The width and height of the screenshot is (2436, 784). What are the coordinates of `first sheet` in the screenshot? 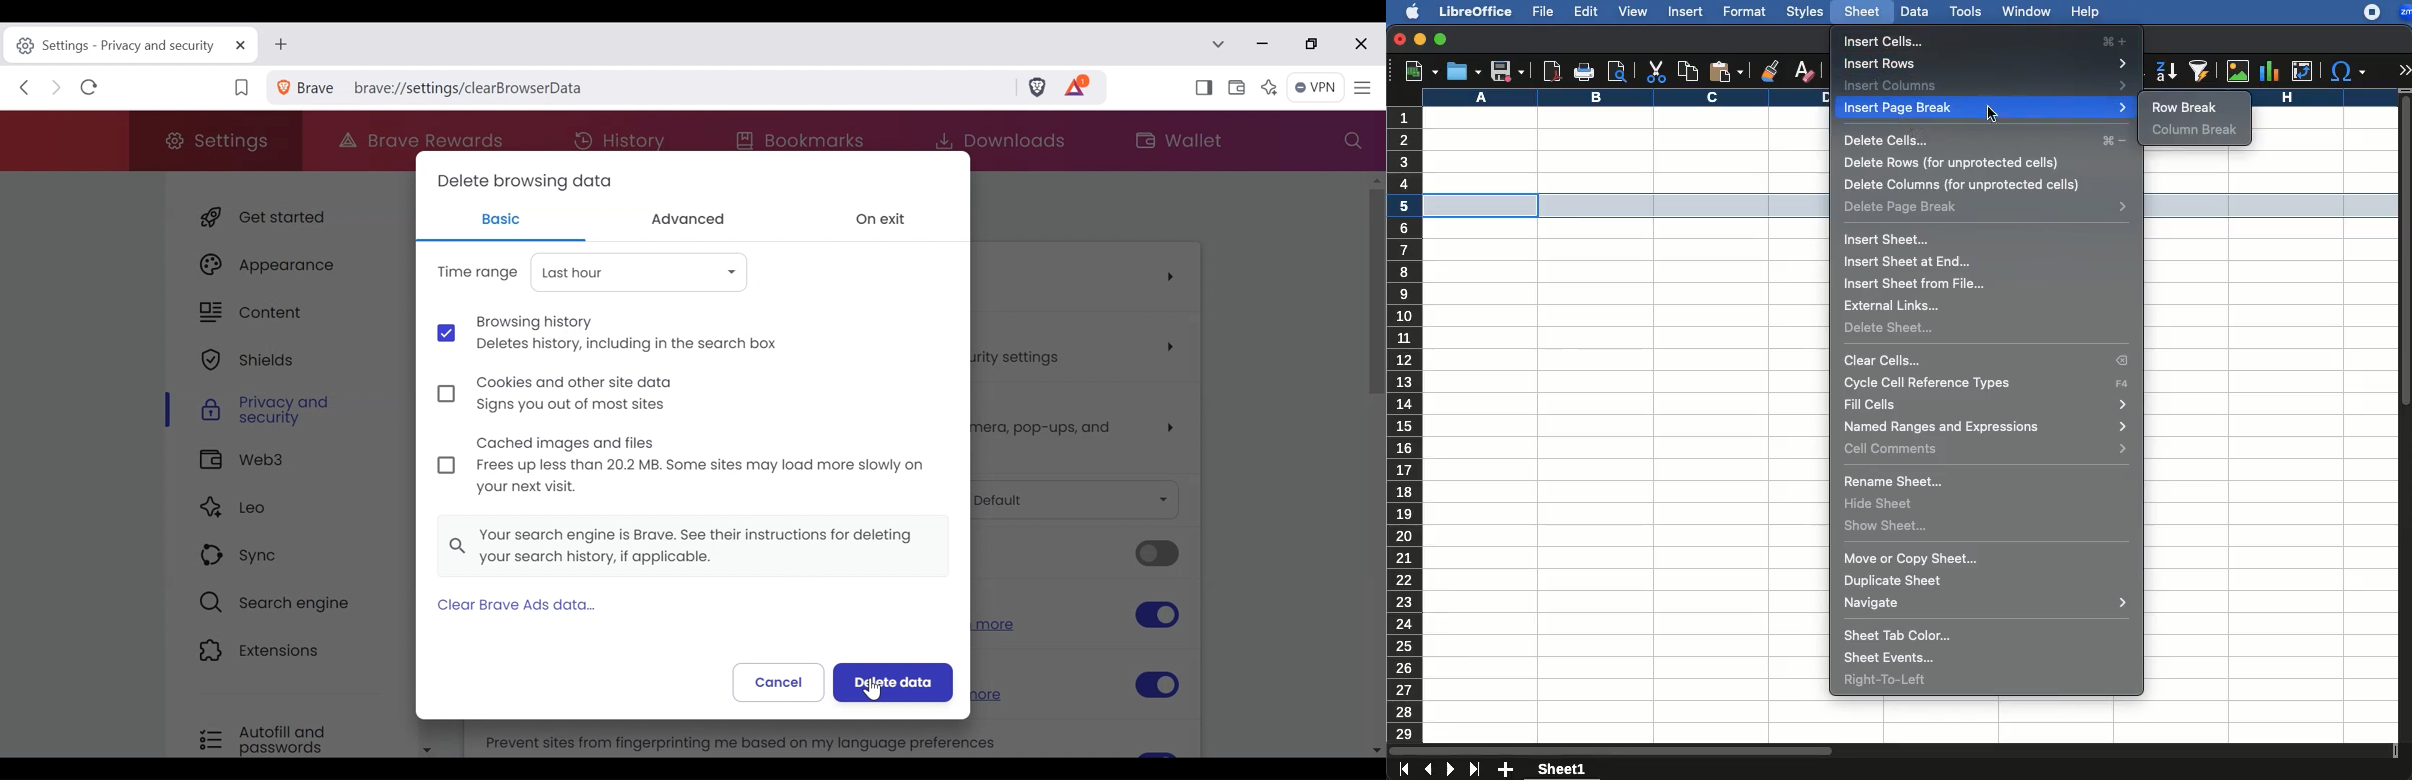 It's located at (1403, 768).